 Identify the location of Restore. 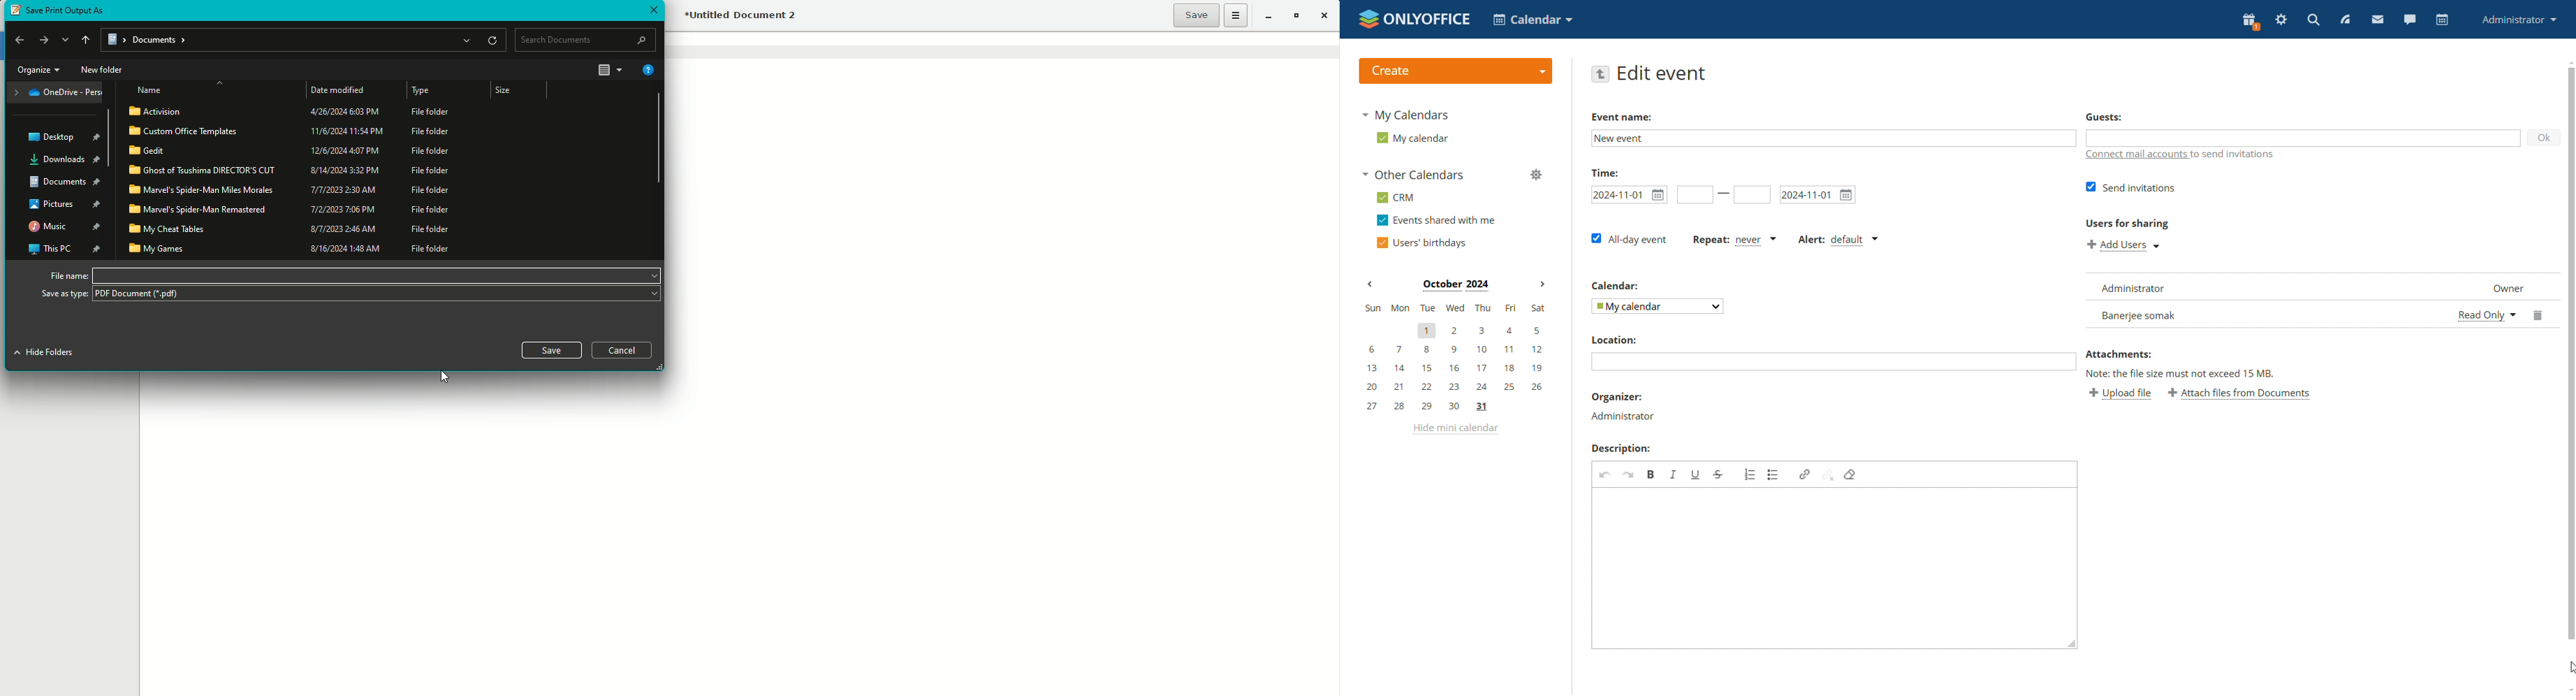
(1295, 16).